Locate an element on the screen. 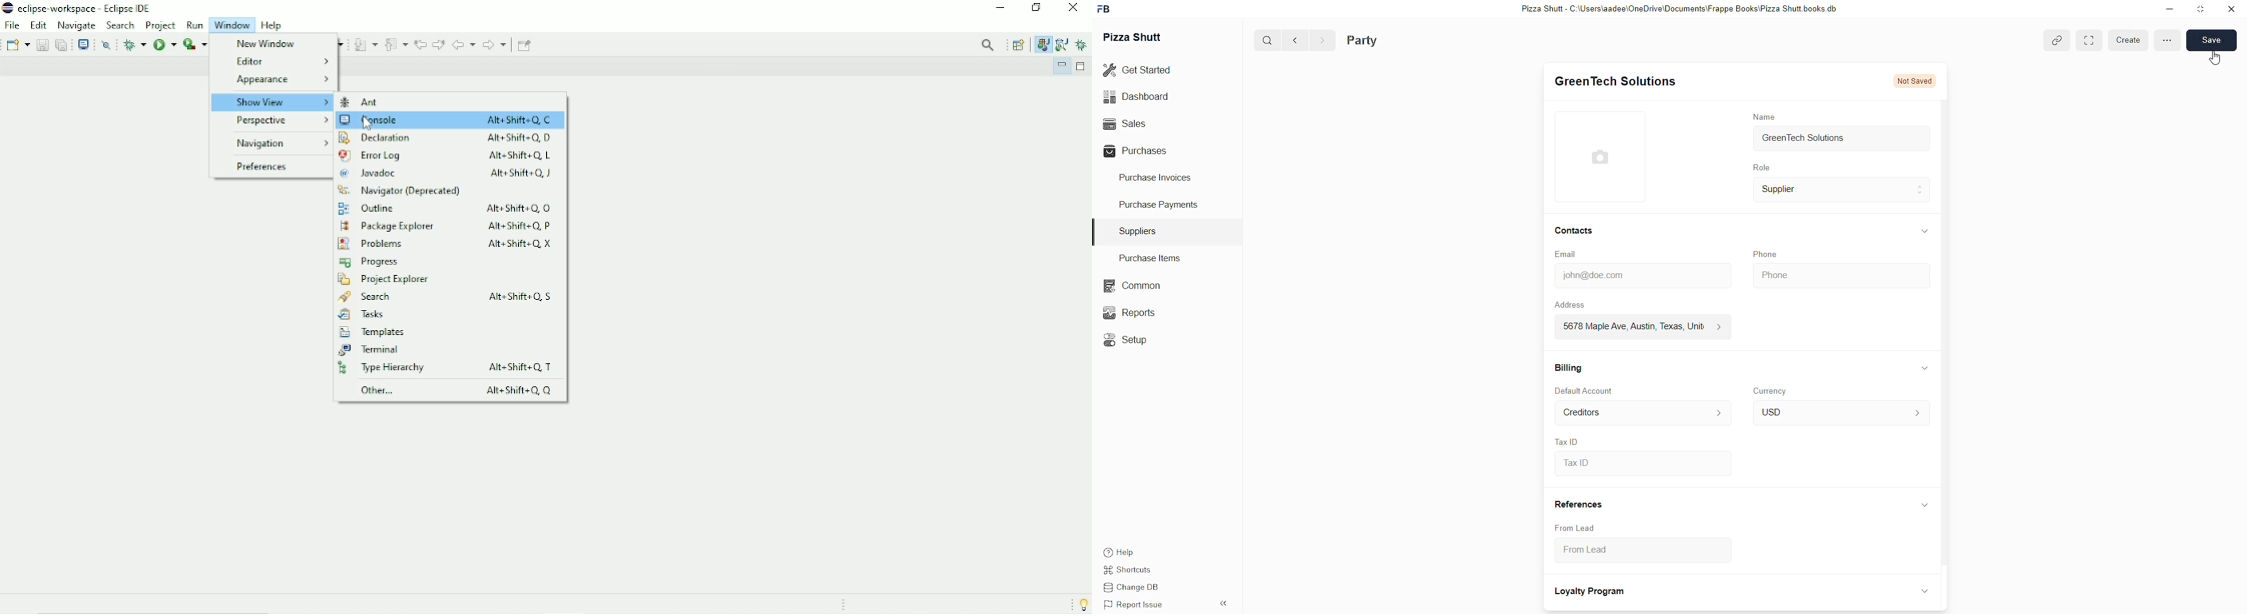  usD  is located at coordinates (1840, 414).